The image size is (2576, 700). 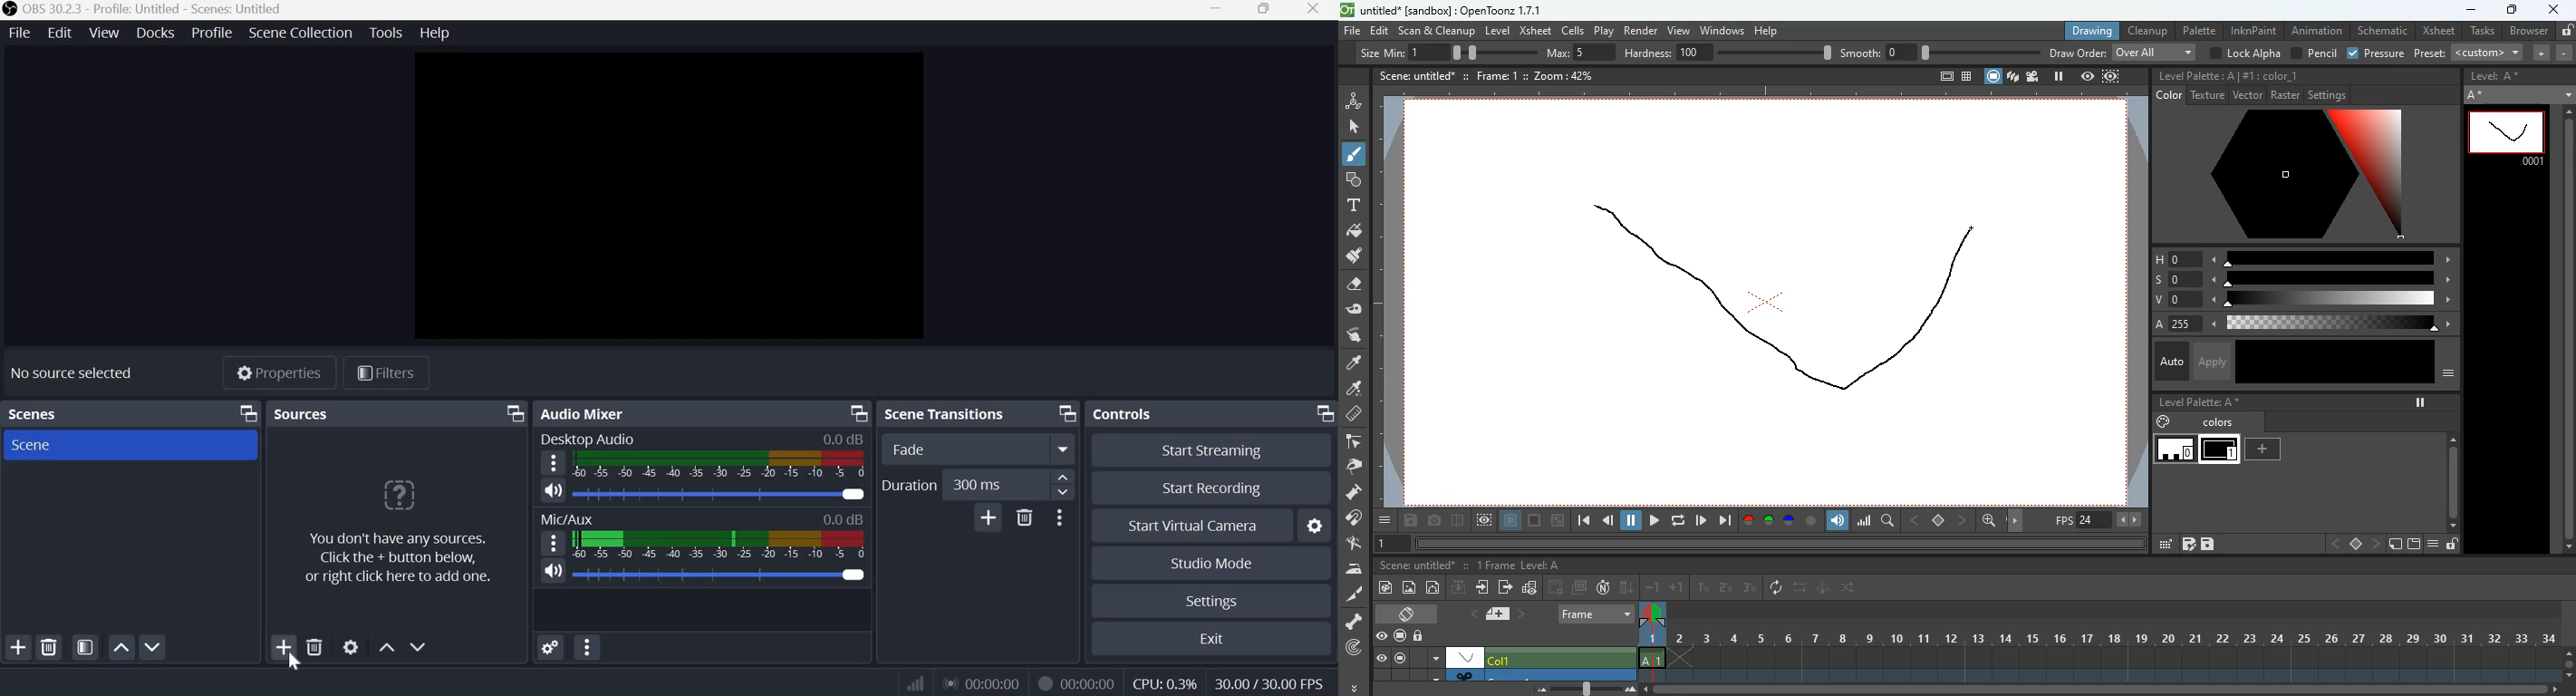 What do you see at coordinates (1390, 306) in the screenshot?
I see `vertical scale` at bounding box center [1390, 306].